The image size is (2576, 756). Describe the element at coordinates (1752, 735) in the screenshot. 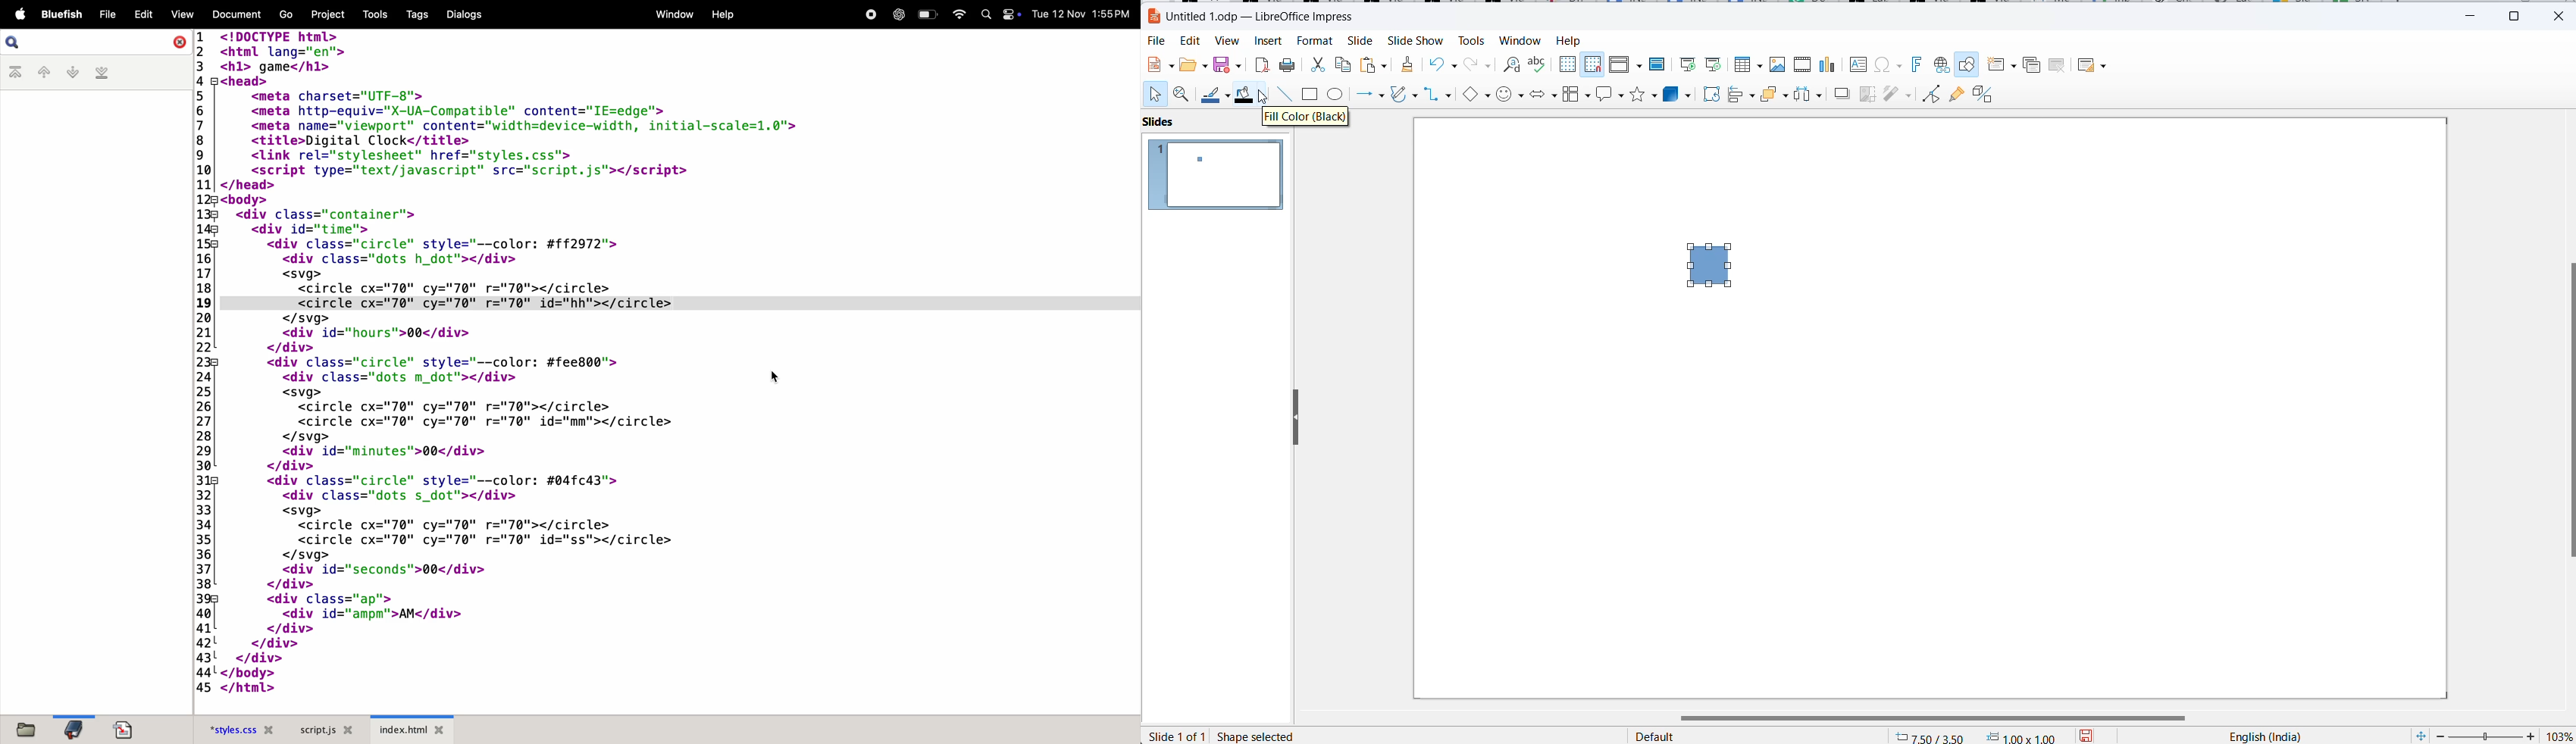

I see `page style` at that location.